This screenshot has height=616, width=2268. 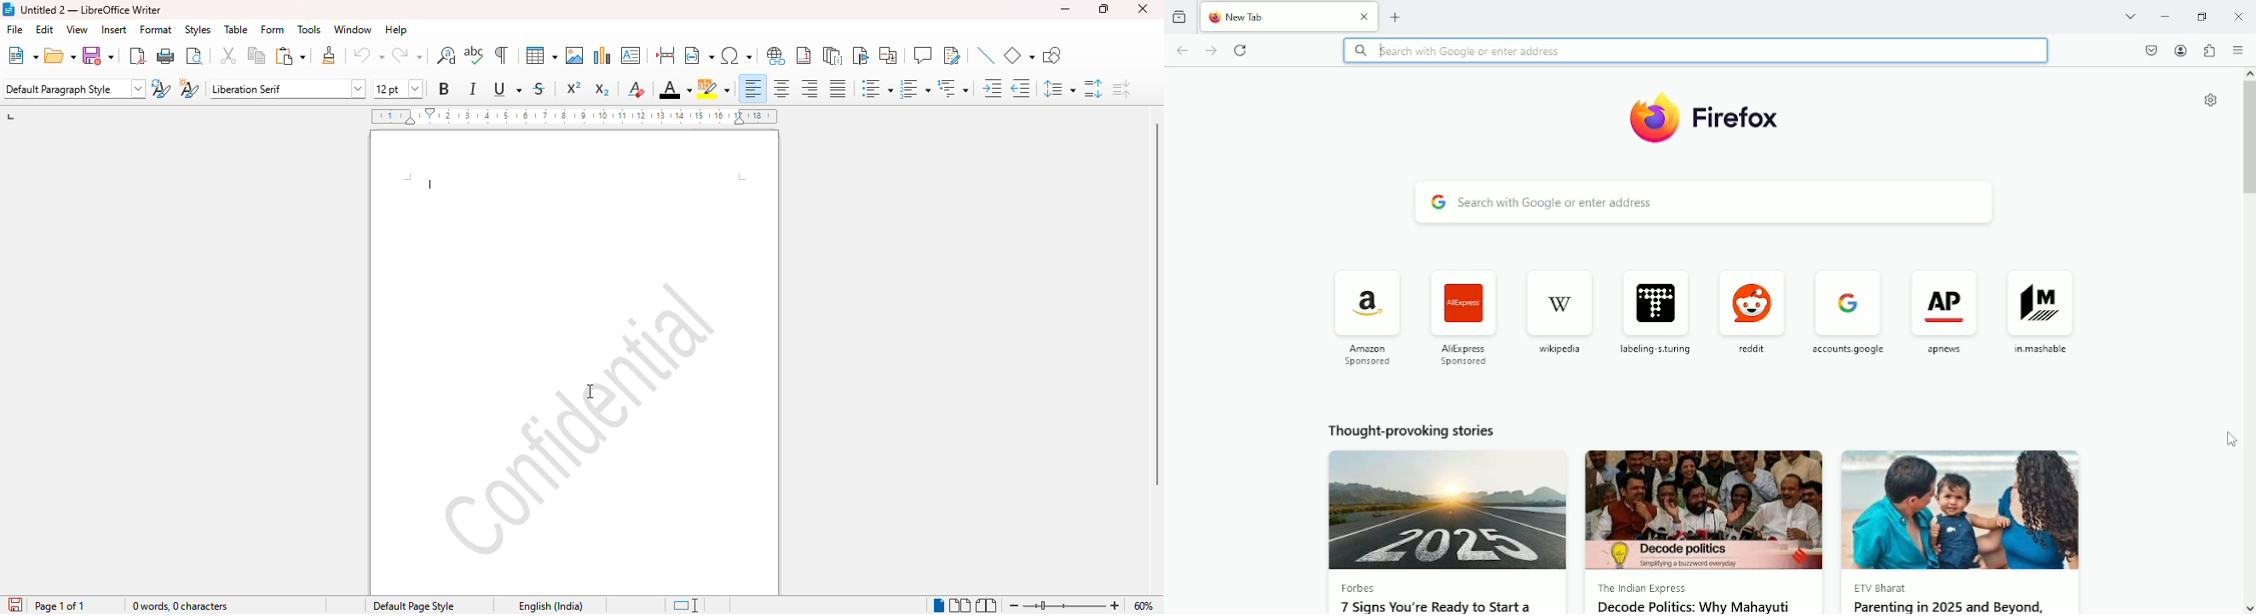 What do you see at coordinates (1122, 90) in the screenshot?
I see `decrease paragraph spacing` at bounding box center [1122, 90].